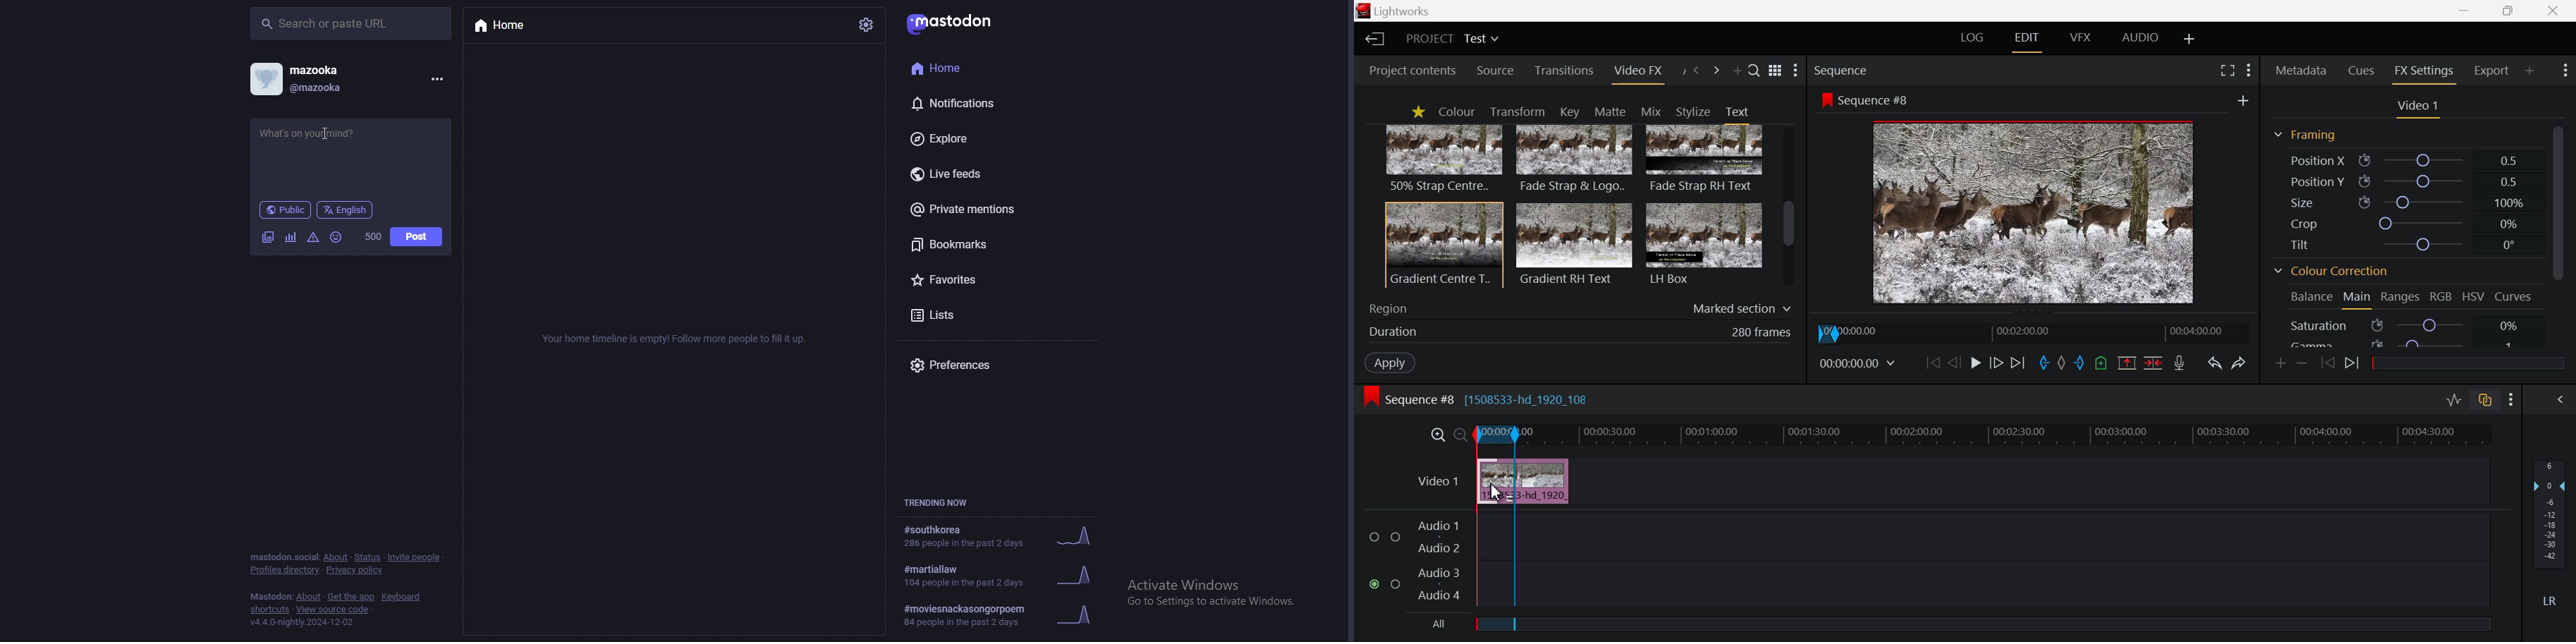 This screenshot has height=644, width=2576. What do you see at coordinates (1954, 362) in the screenshot?
I see `Go Back` at bounding box center [1954, 362].